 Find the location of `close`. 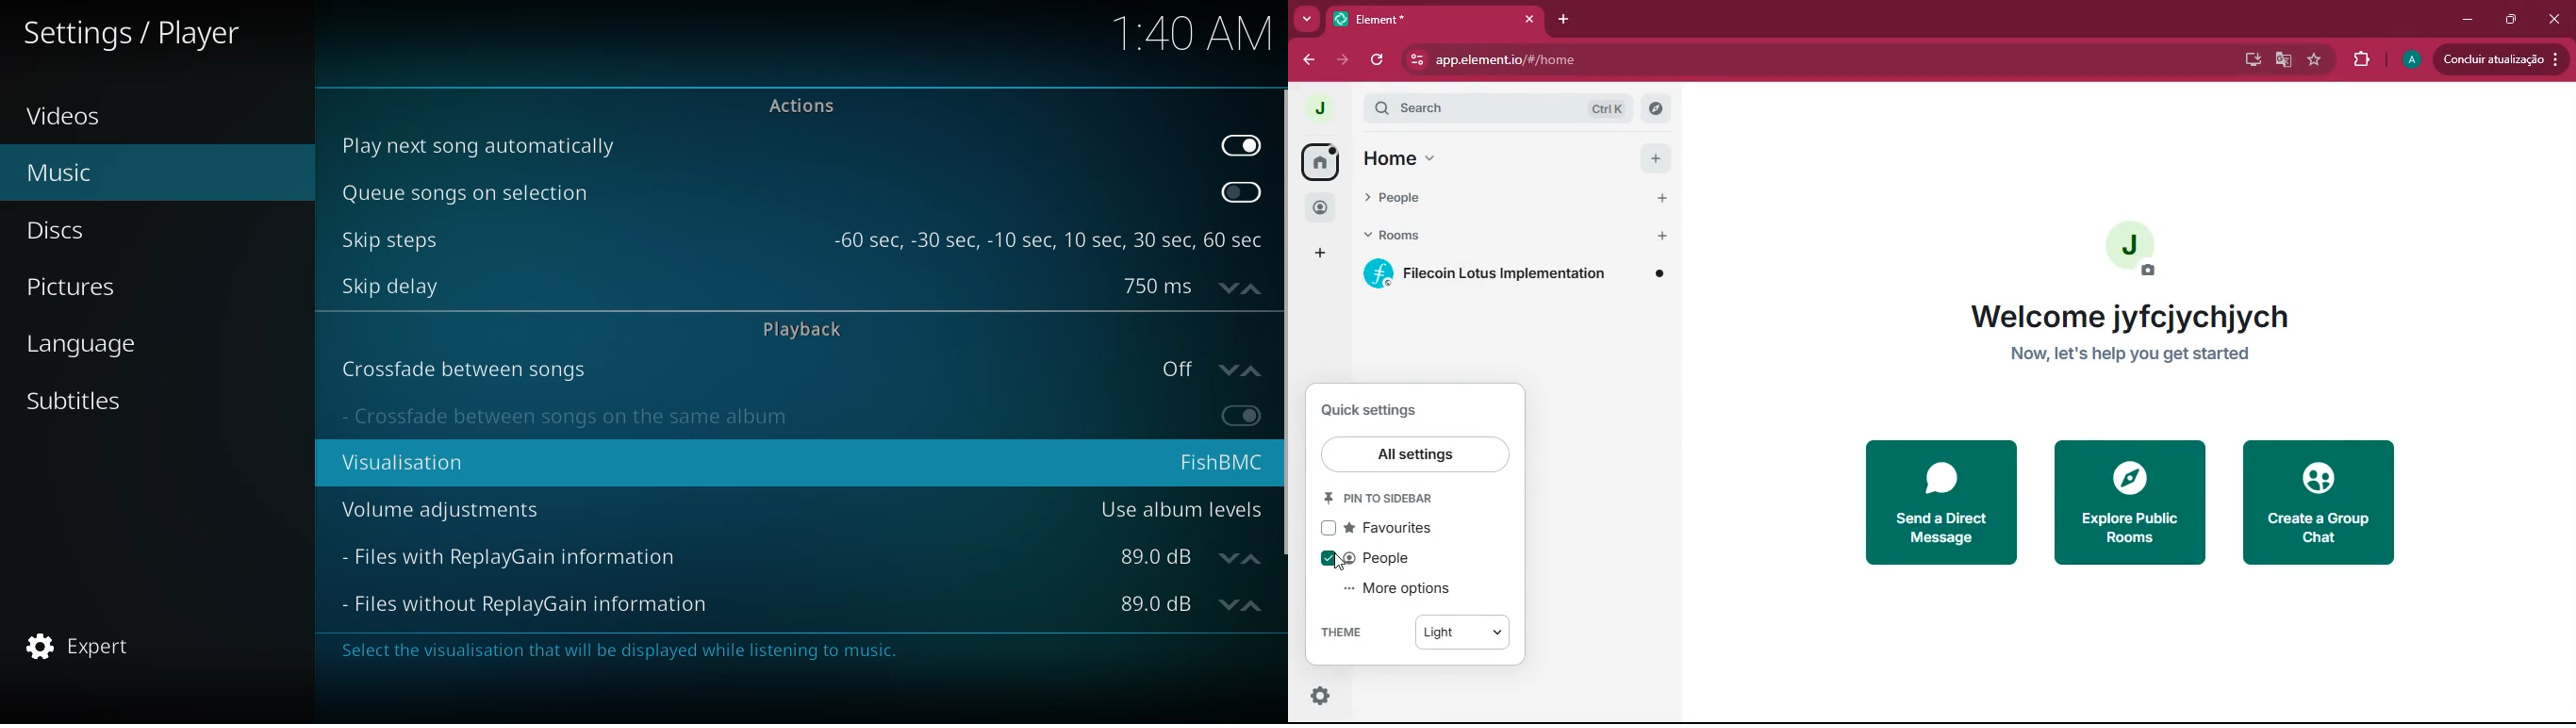

close is located at coordinates (2557, 17).